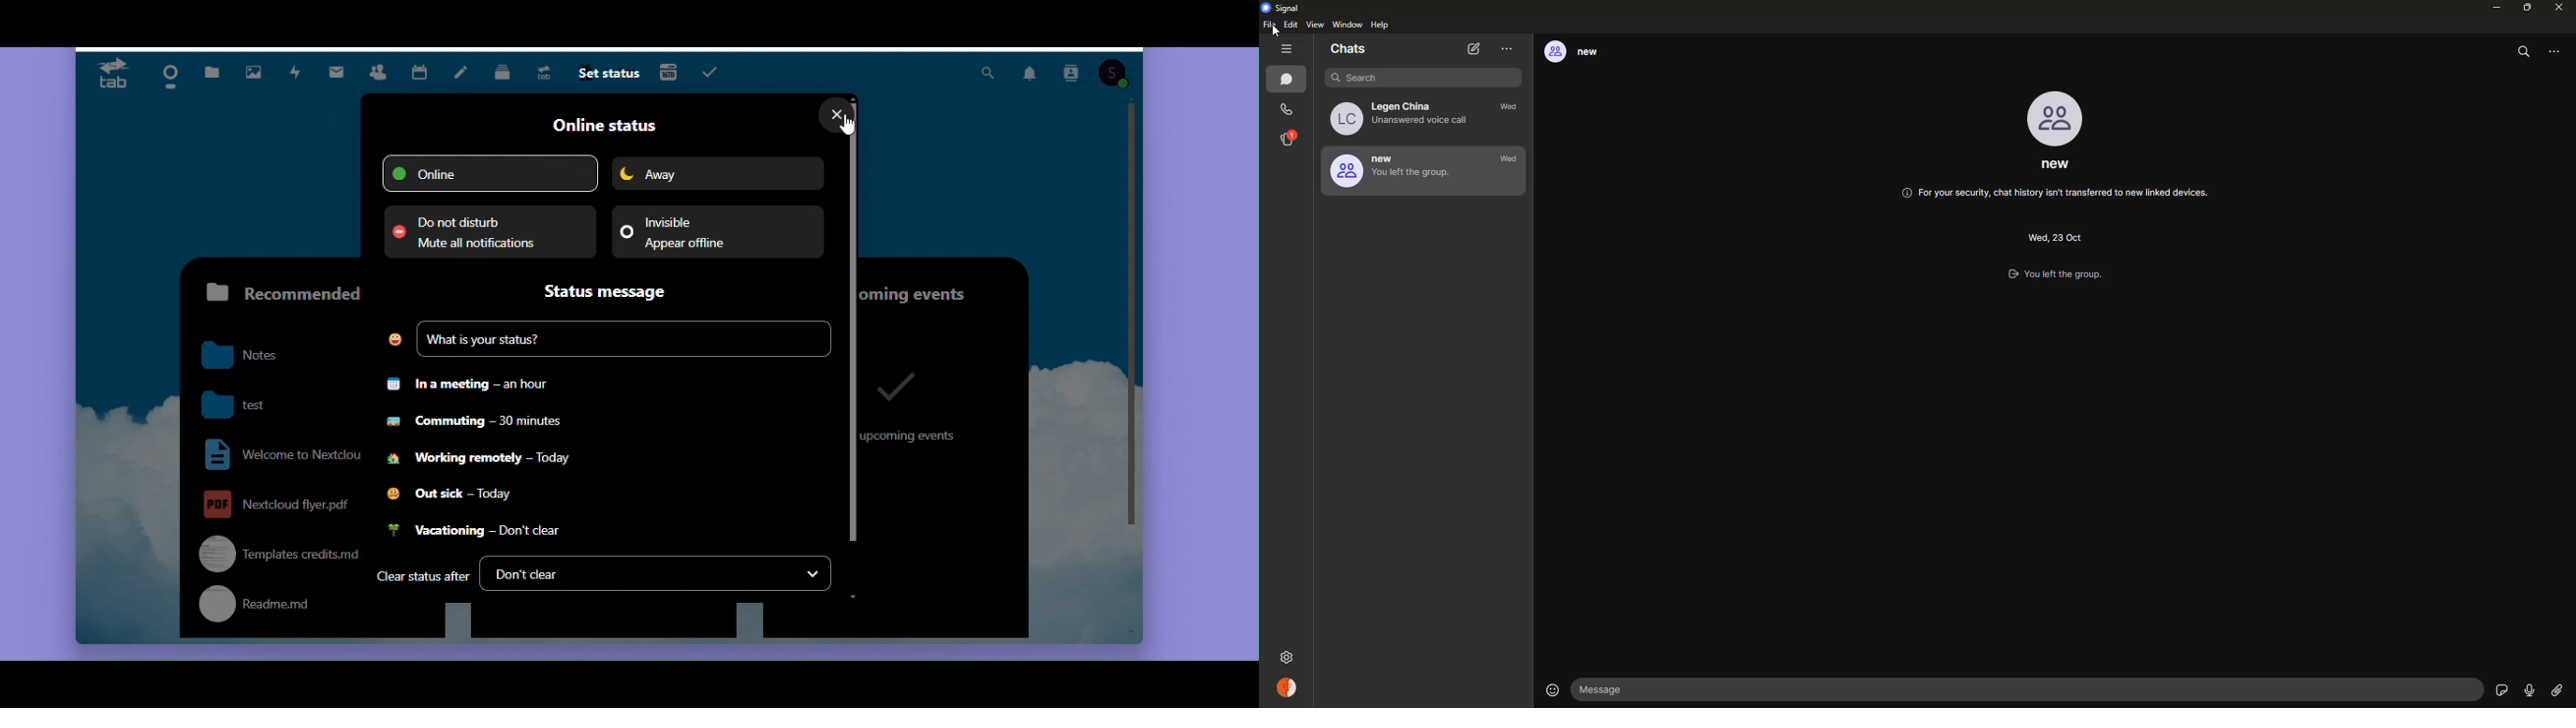 This screenshot has width=2576, height=728. What do you see at coordinates (2557, 691) in the screenshot?
I see `attach` at bounding box center [2557, 691].